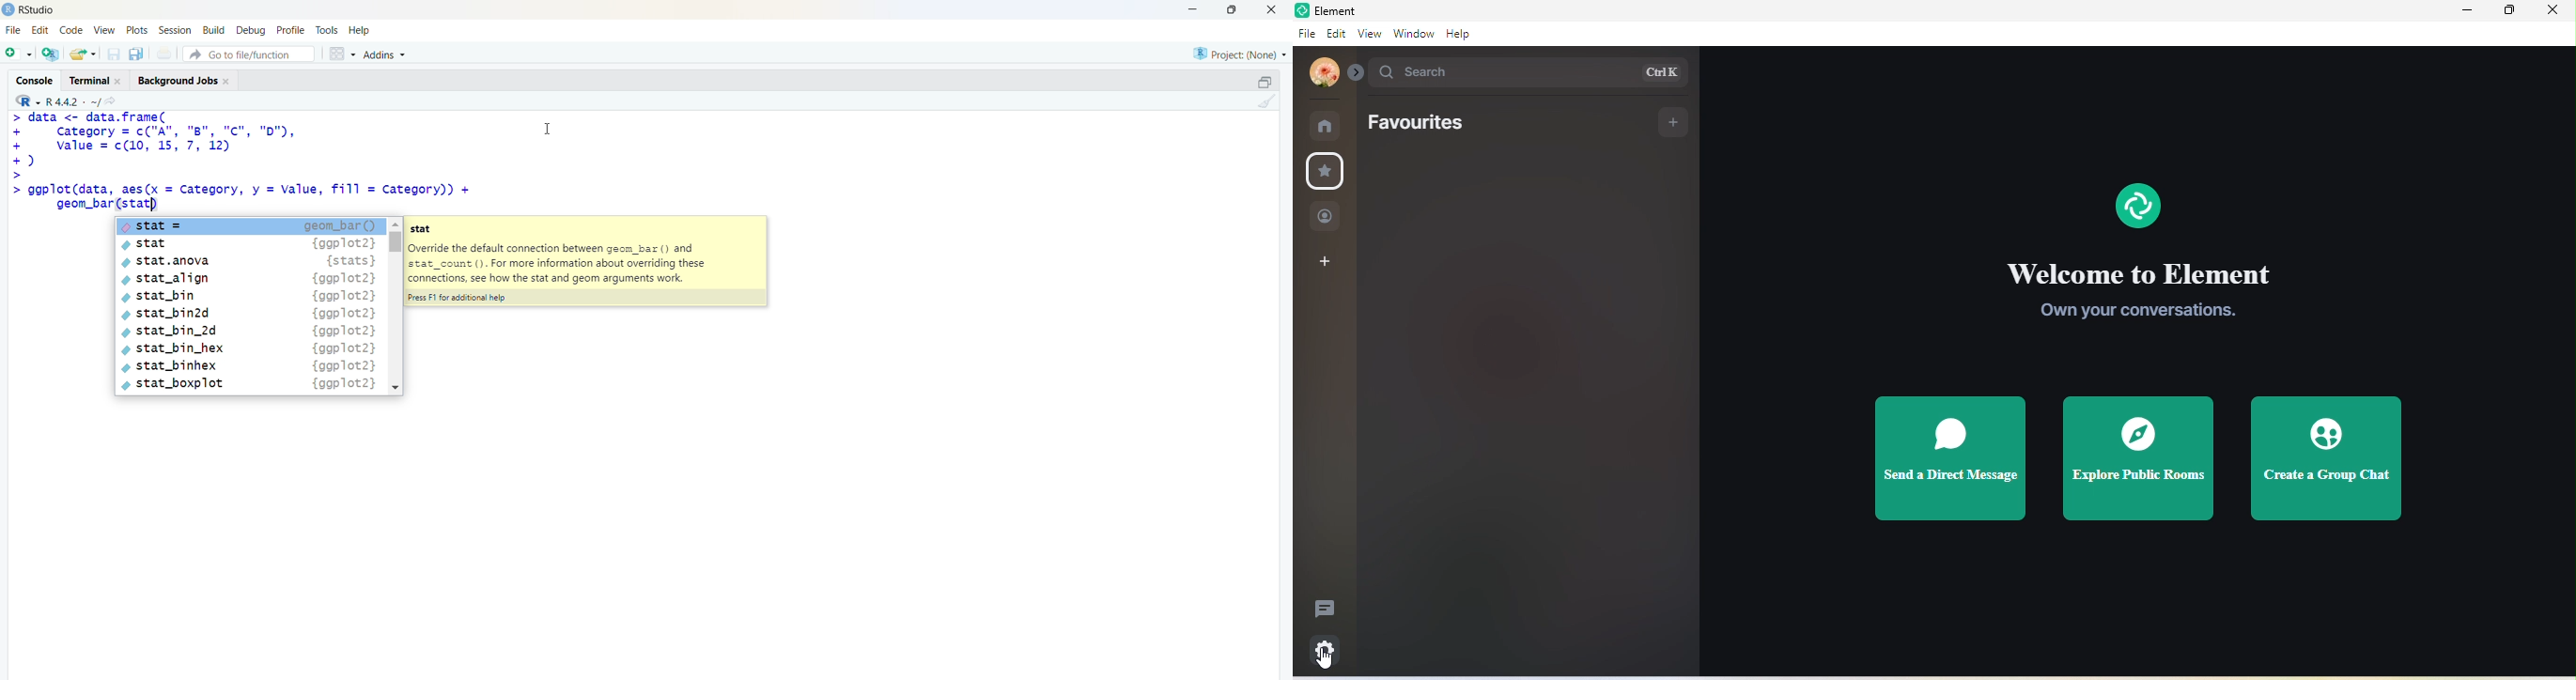 The height and width of the screenshot is (700, 2576). What do you see at coordinates (1341, 10) in the screenshot?
I see `title` at bounding box center [1341, 10].